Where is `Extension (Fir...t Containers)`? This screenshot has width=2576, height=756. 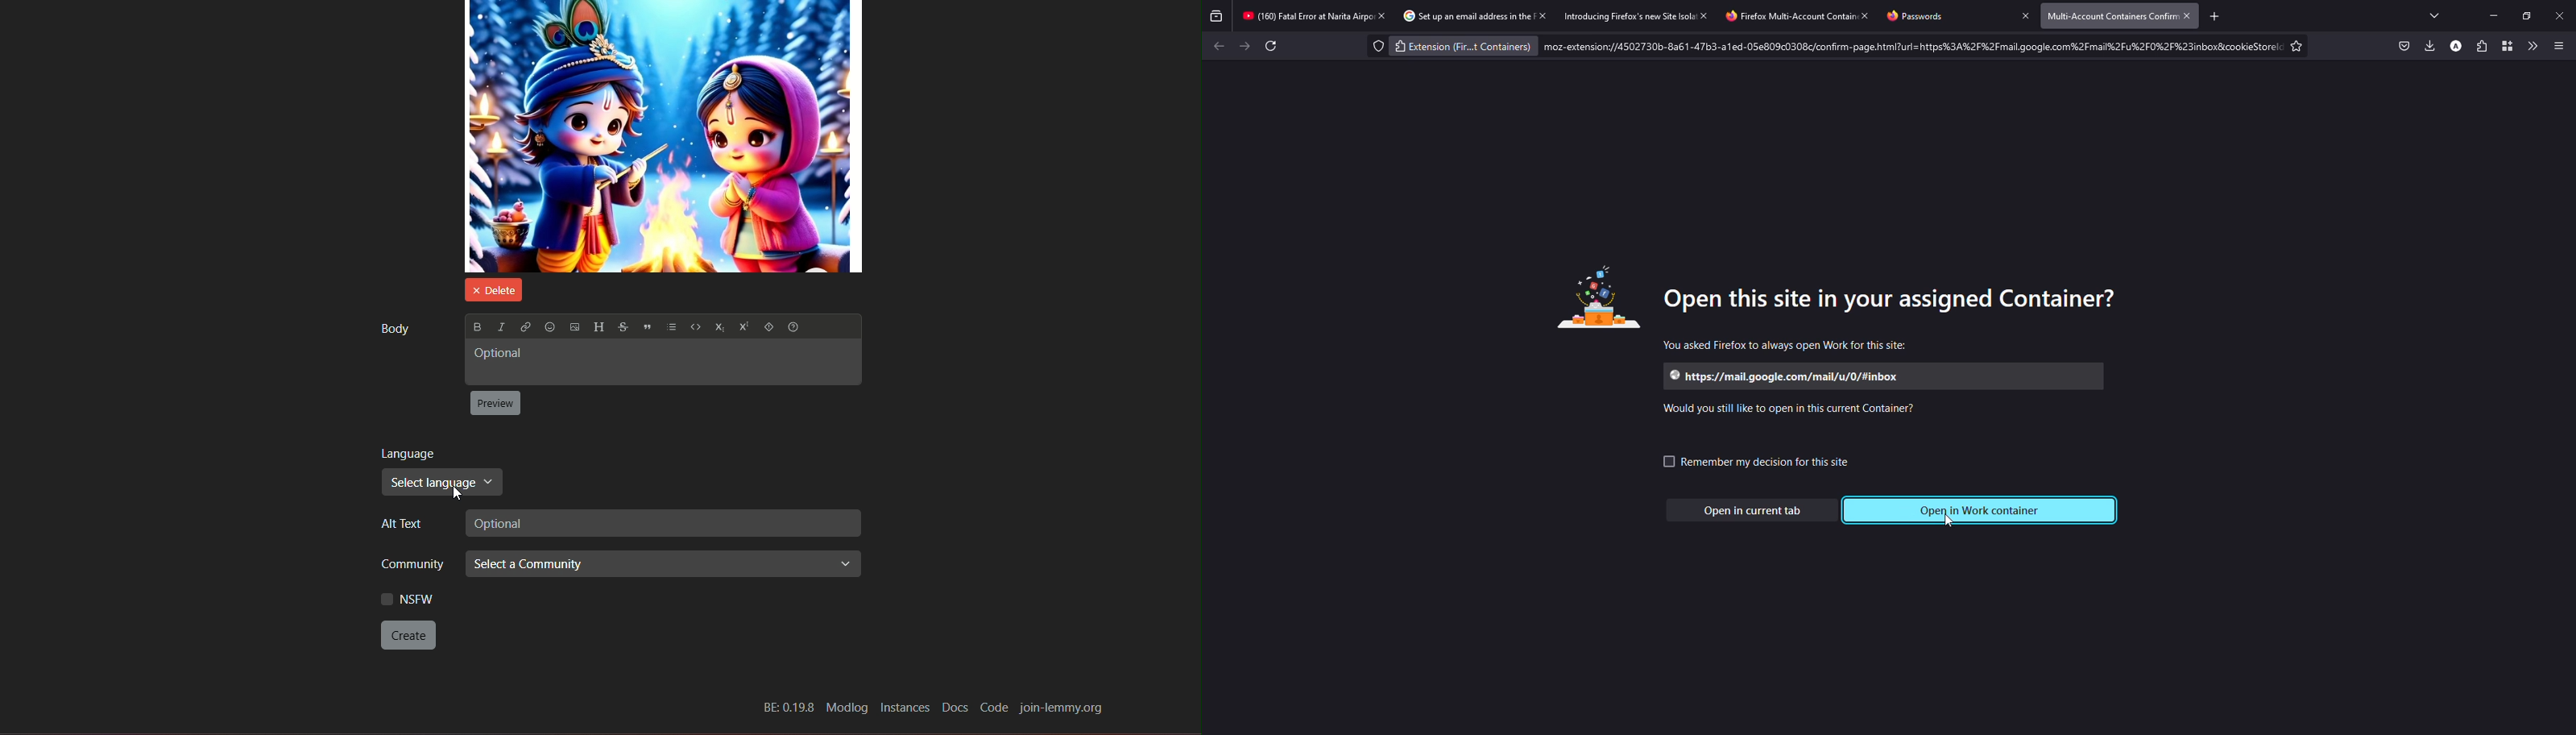
Extension (Fir...t Containers) is located at coordinates (1463, 48).